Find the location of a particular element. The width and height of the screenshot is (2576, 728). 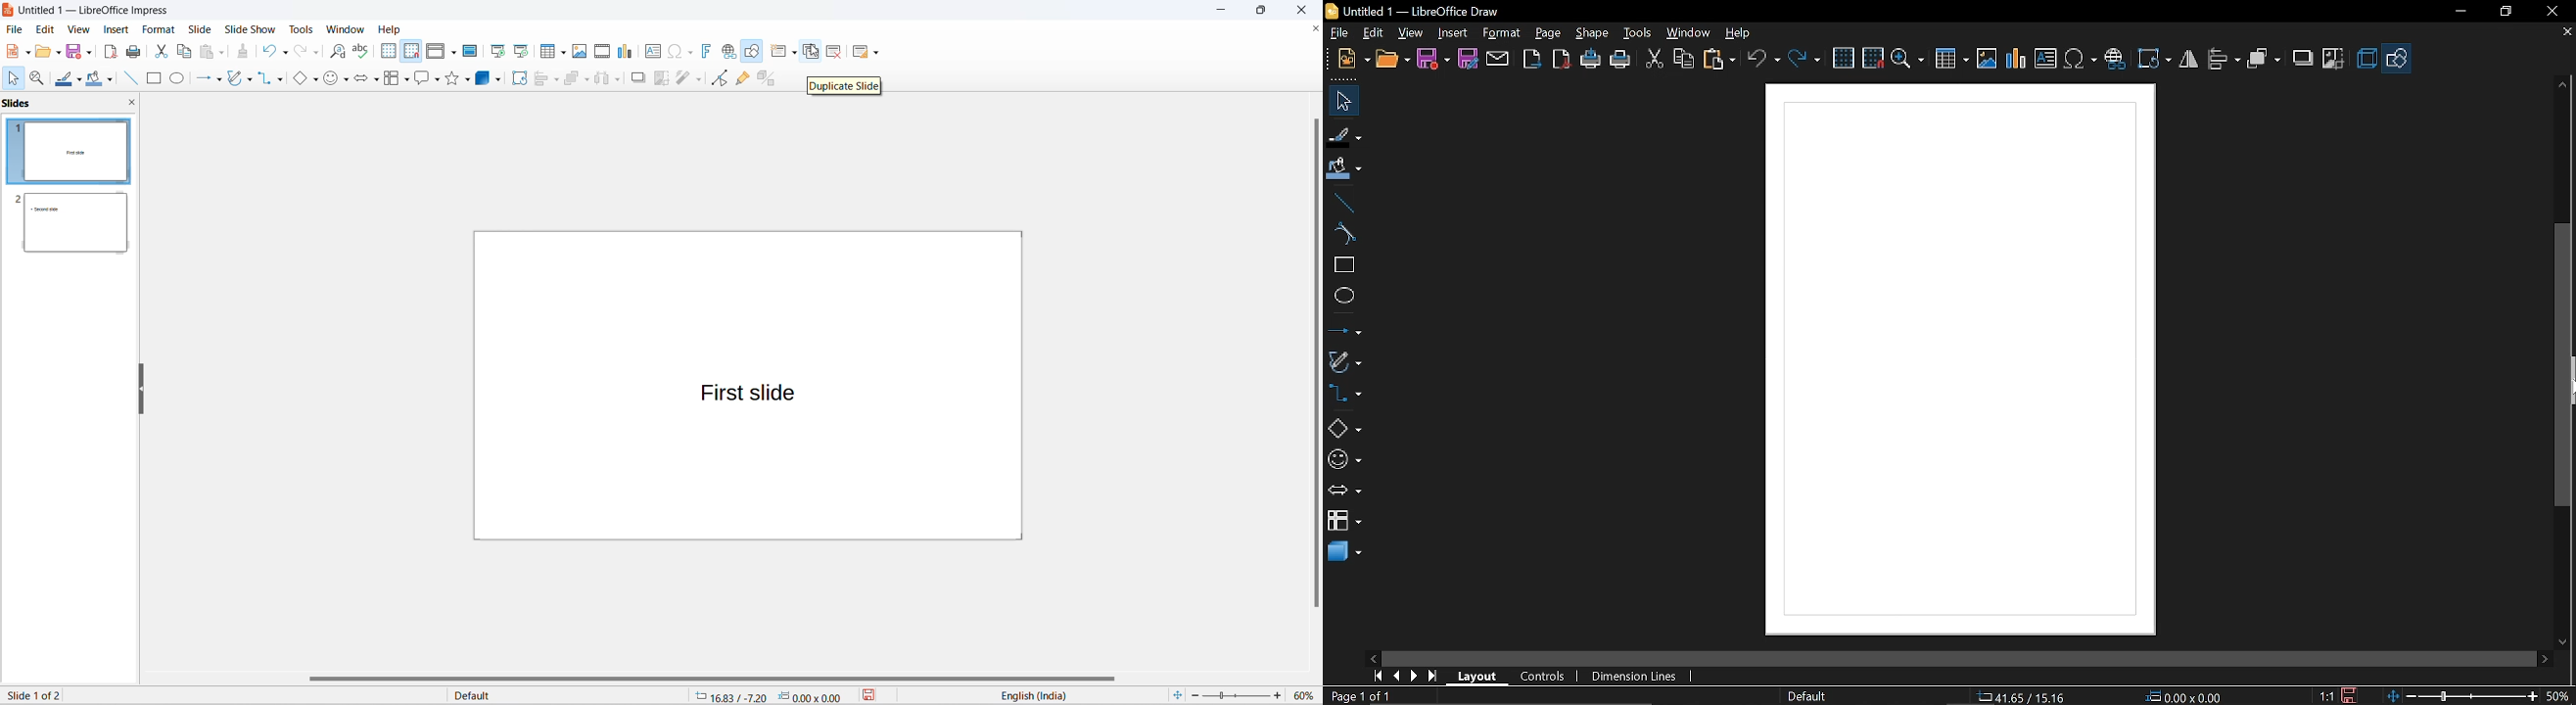

shadow is located at coordinates (2303, 60).